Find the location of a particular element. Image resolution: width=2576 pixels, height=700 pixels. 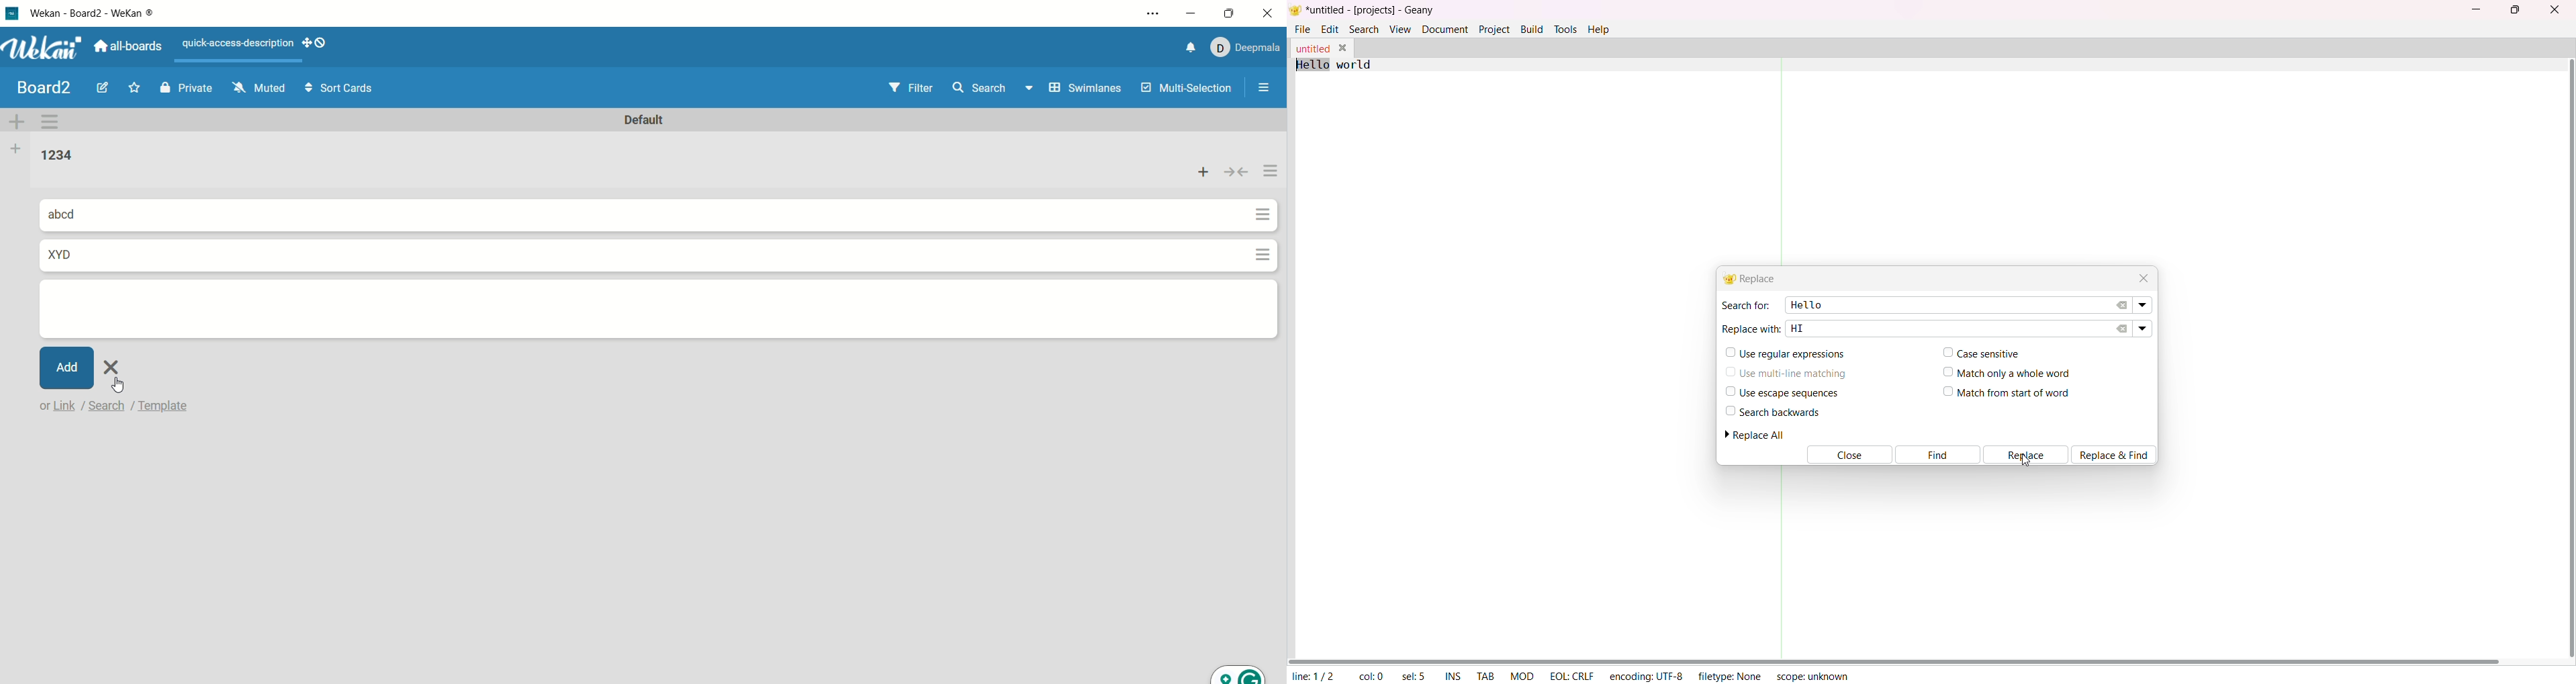

favorite is located at coordinates (138, 87).